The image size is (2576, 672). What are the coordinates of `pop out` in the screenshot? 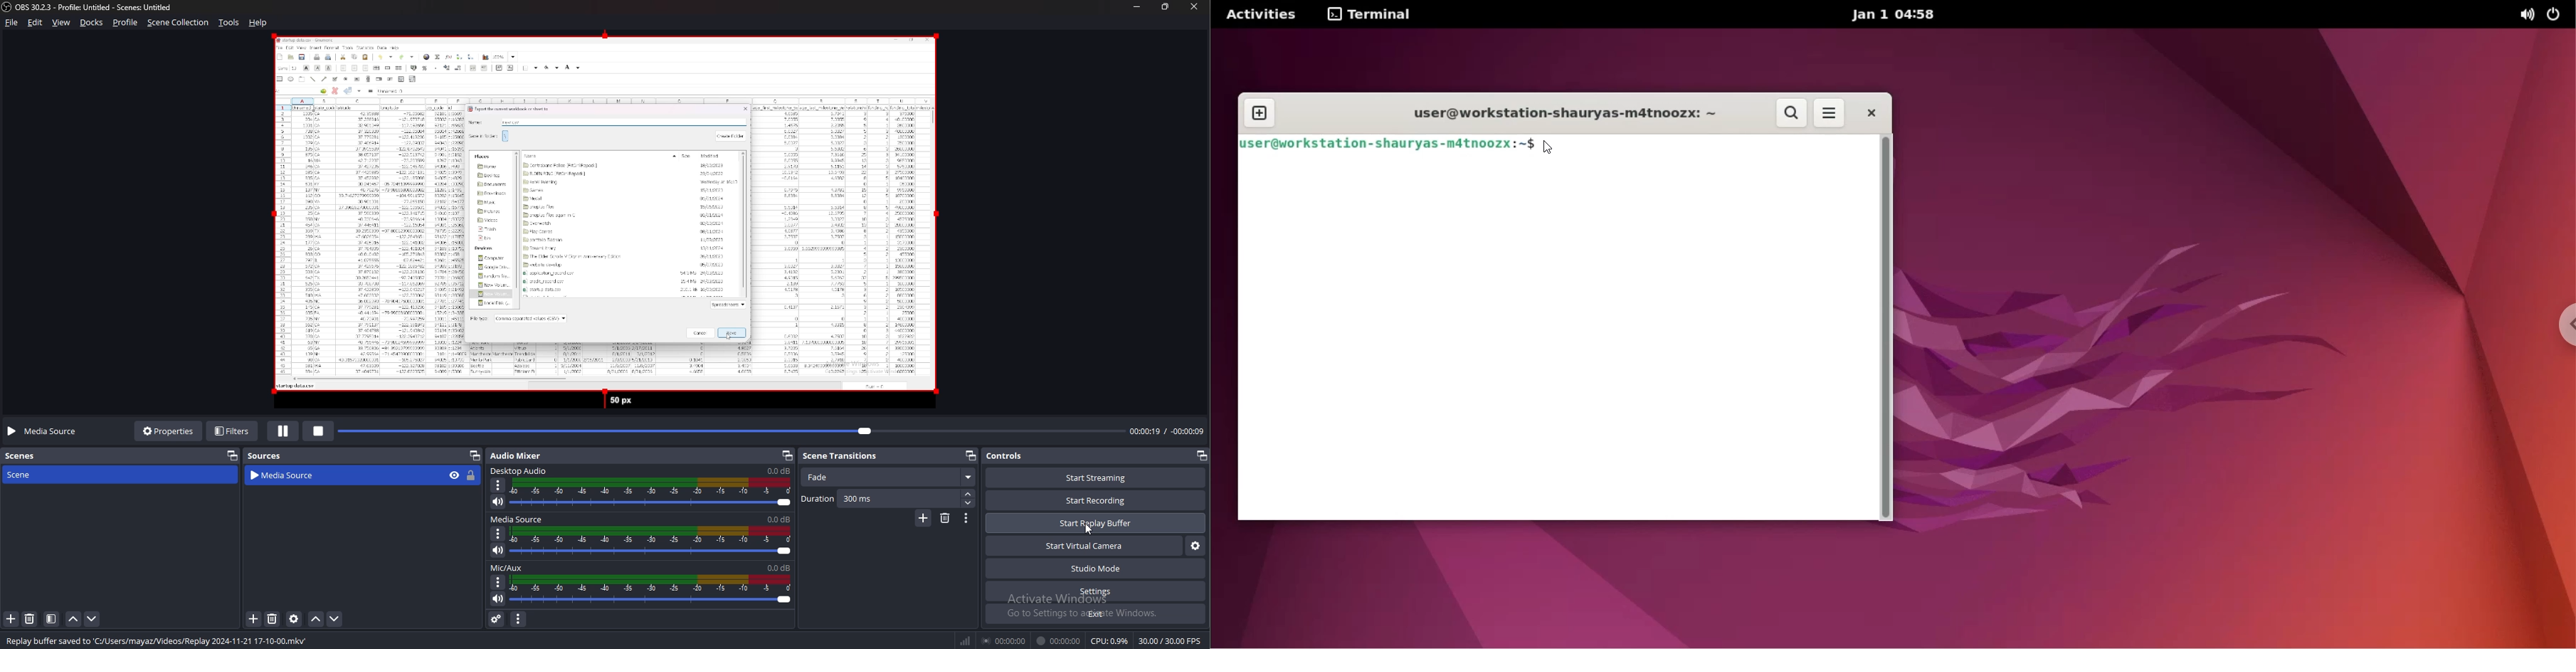 It's located at (233, 456).